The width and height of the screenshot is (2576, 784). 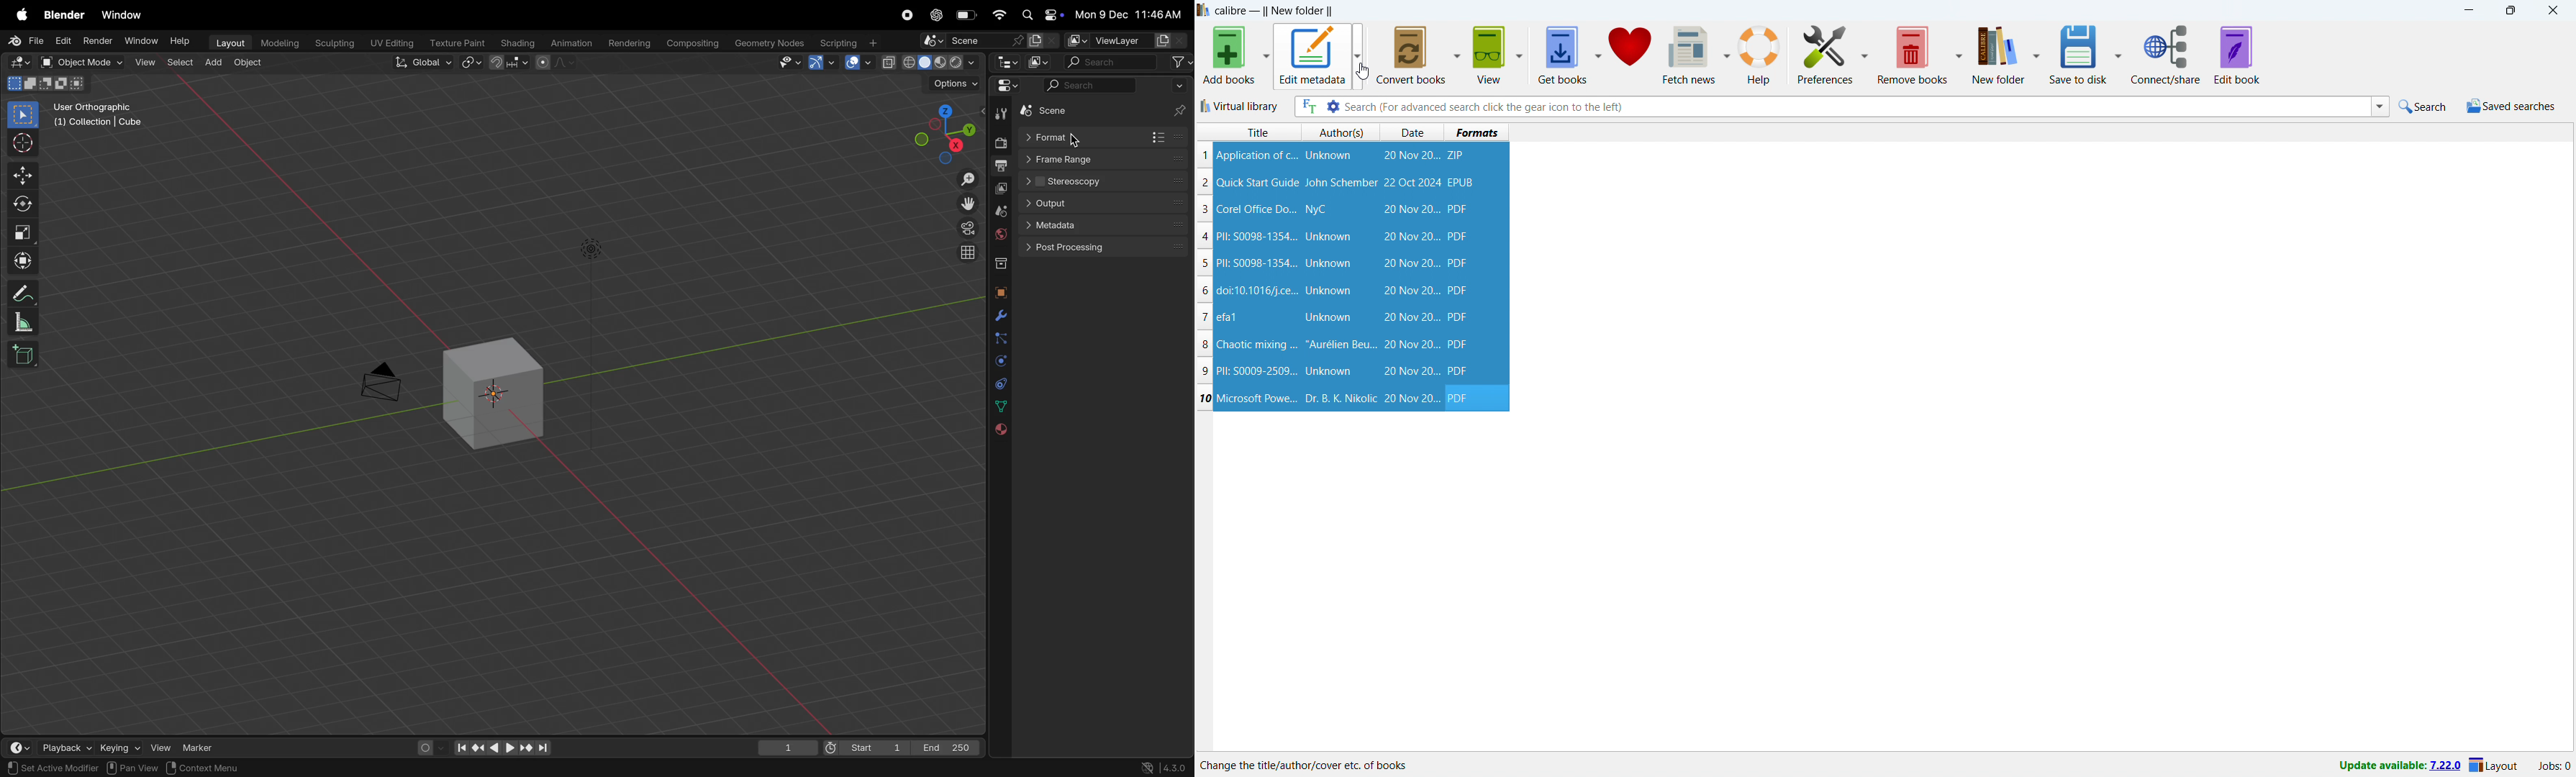 What do you see at coordinates (1341, 346) in the screenshot?
I see `"Aurelien Beu...` at bounding box center [1341, 346].